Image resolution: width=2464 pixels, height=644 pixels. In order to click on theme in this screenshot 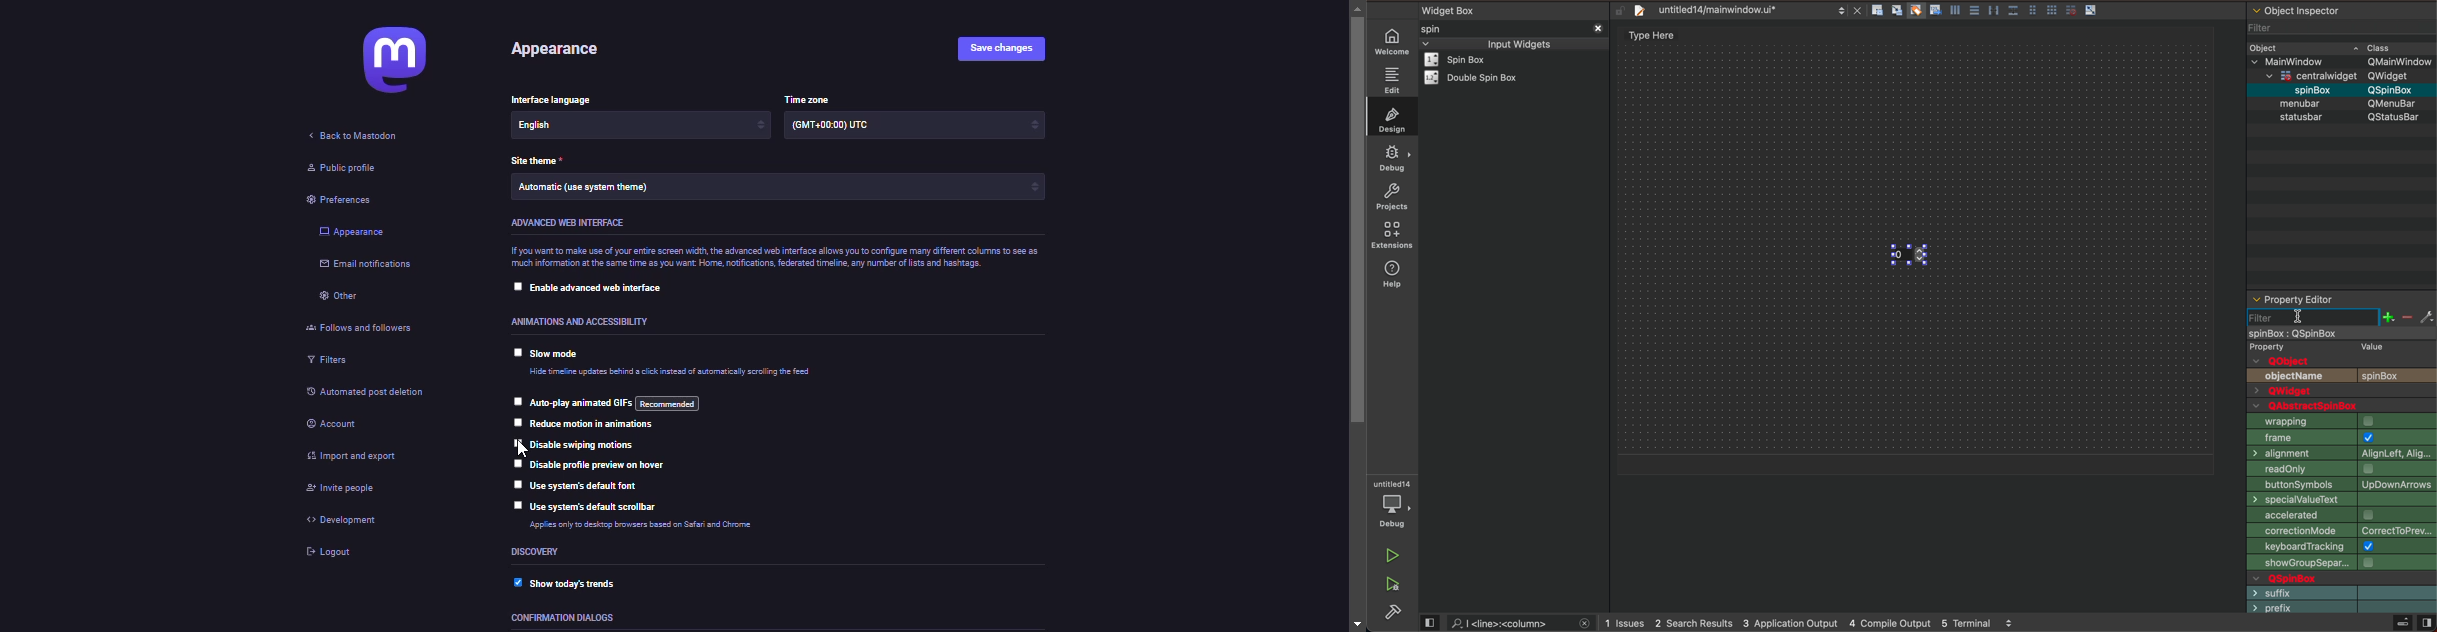, I will do `click(600, 188)`.